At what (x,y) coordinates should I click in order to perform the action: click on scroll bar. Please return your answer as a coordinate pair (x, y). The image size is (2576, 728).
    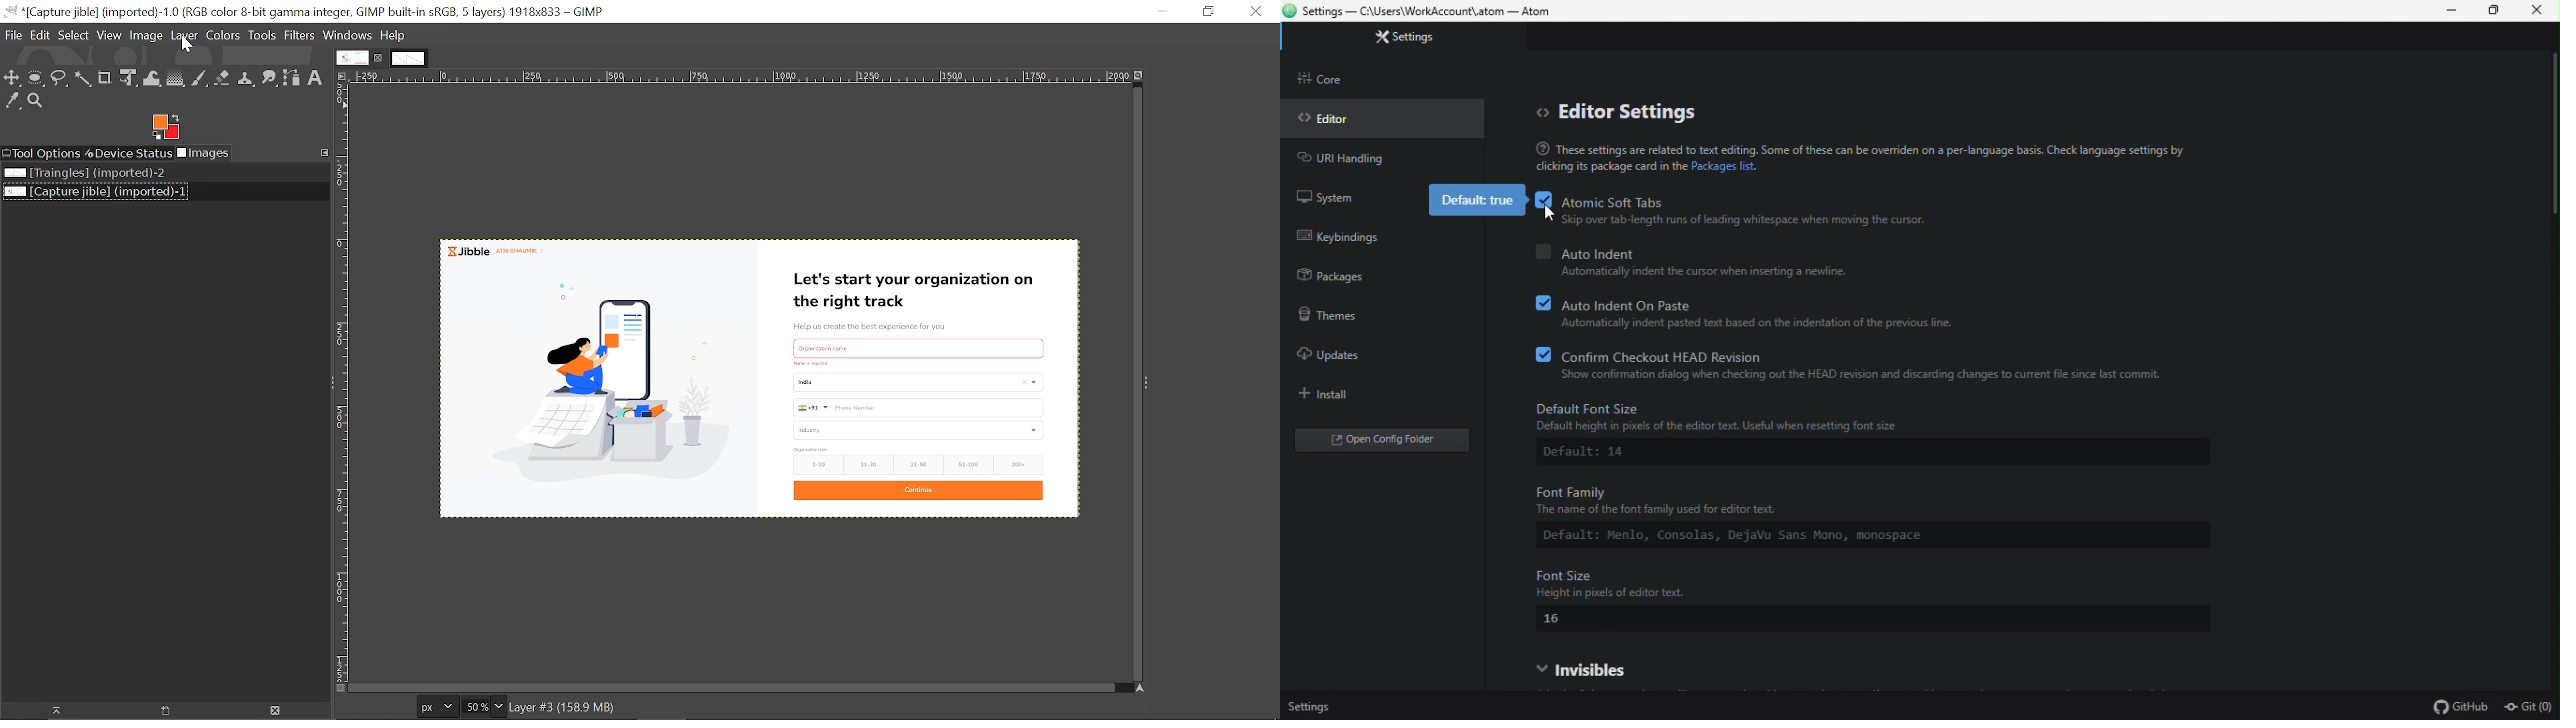
    Looking at the image, I should click on (2547, 150).